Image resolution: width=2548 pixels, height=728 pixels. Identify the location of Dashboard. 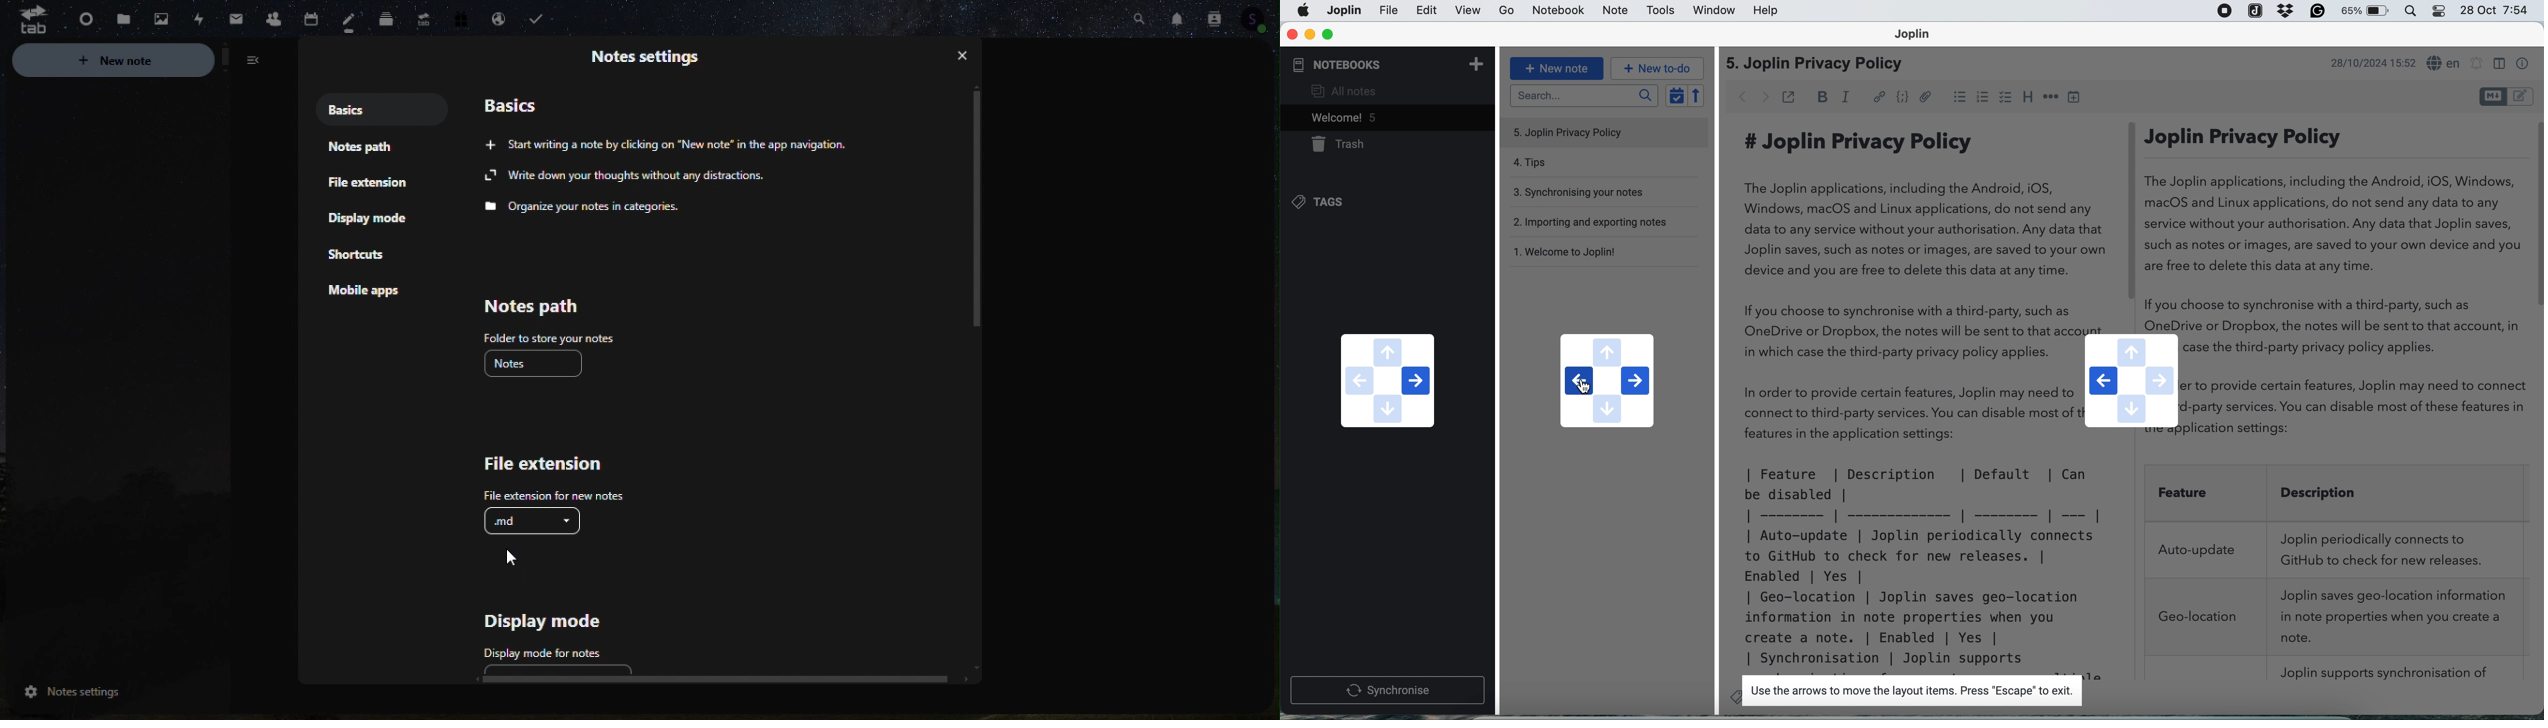
(78, 18).